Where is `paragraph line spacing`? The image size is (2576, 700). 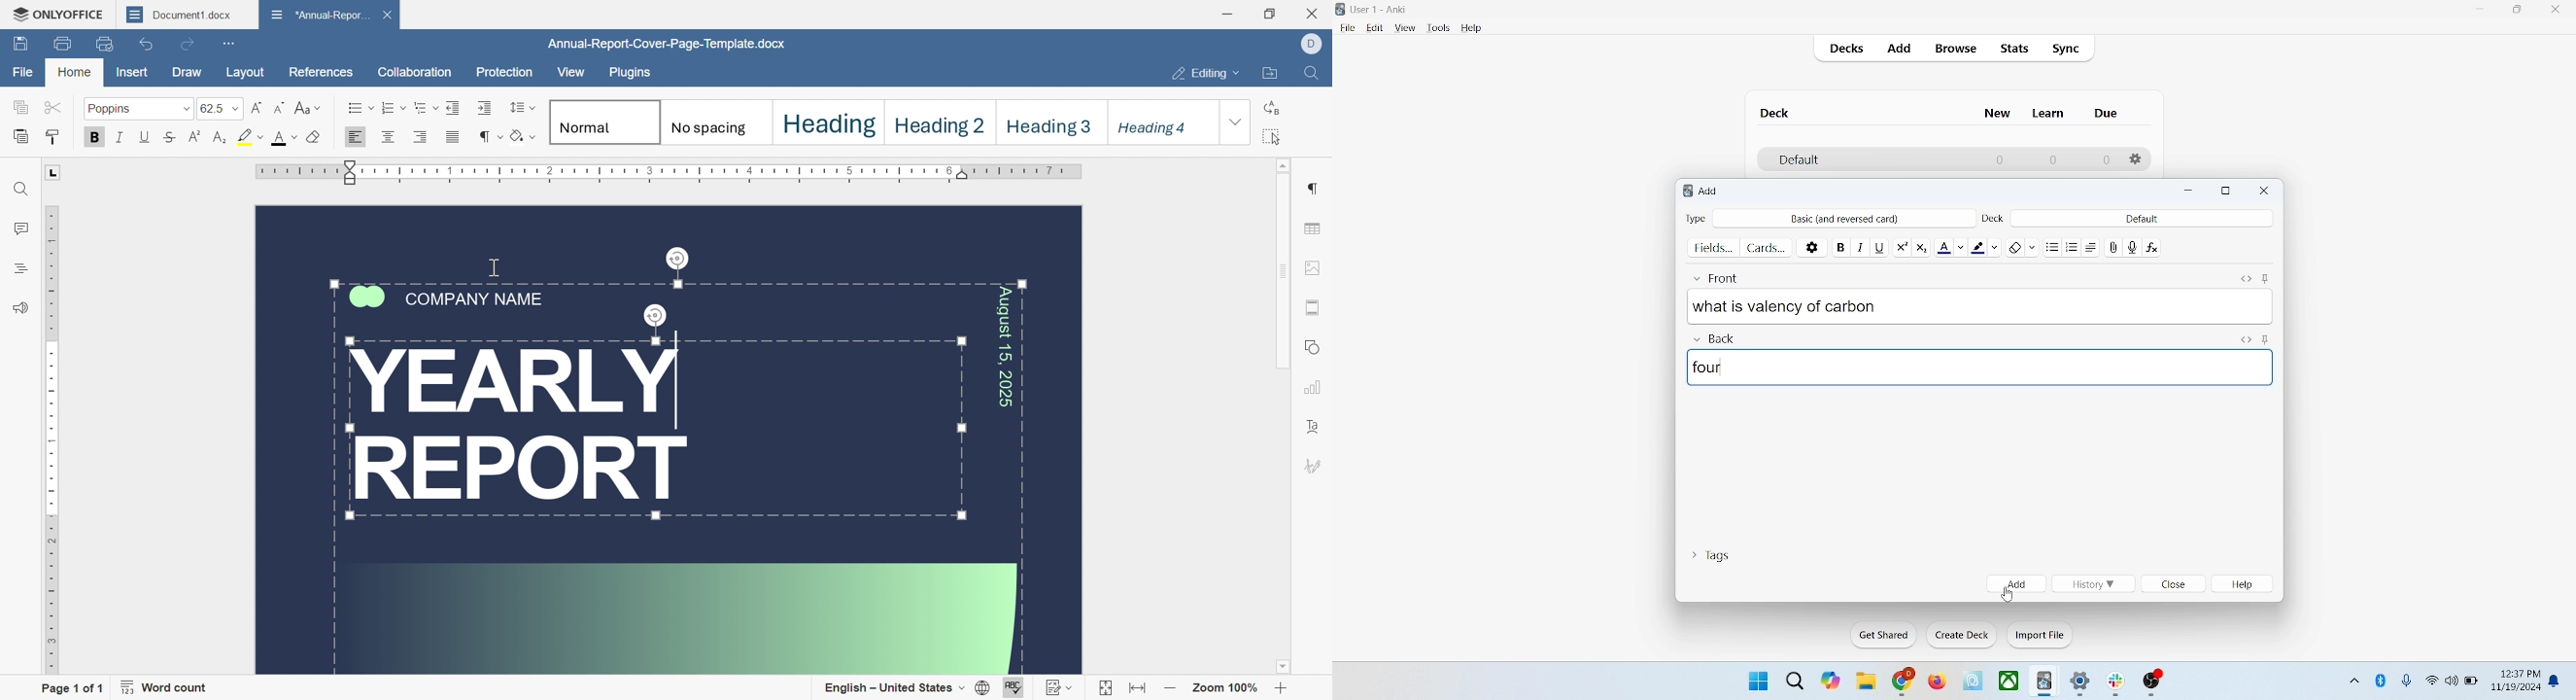 paragraph line spacing is located at coordinates (521, 108).